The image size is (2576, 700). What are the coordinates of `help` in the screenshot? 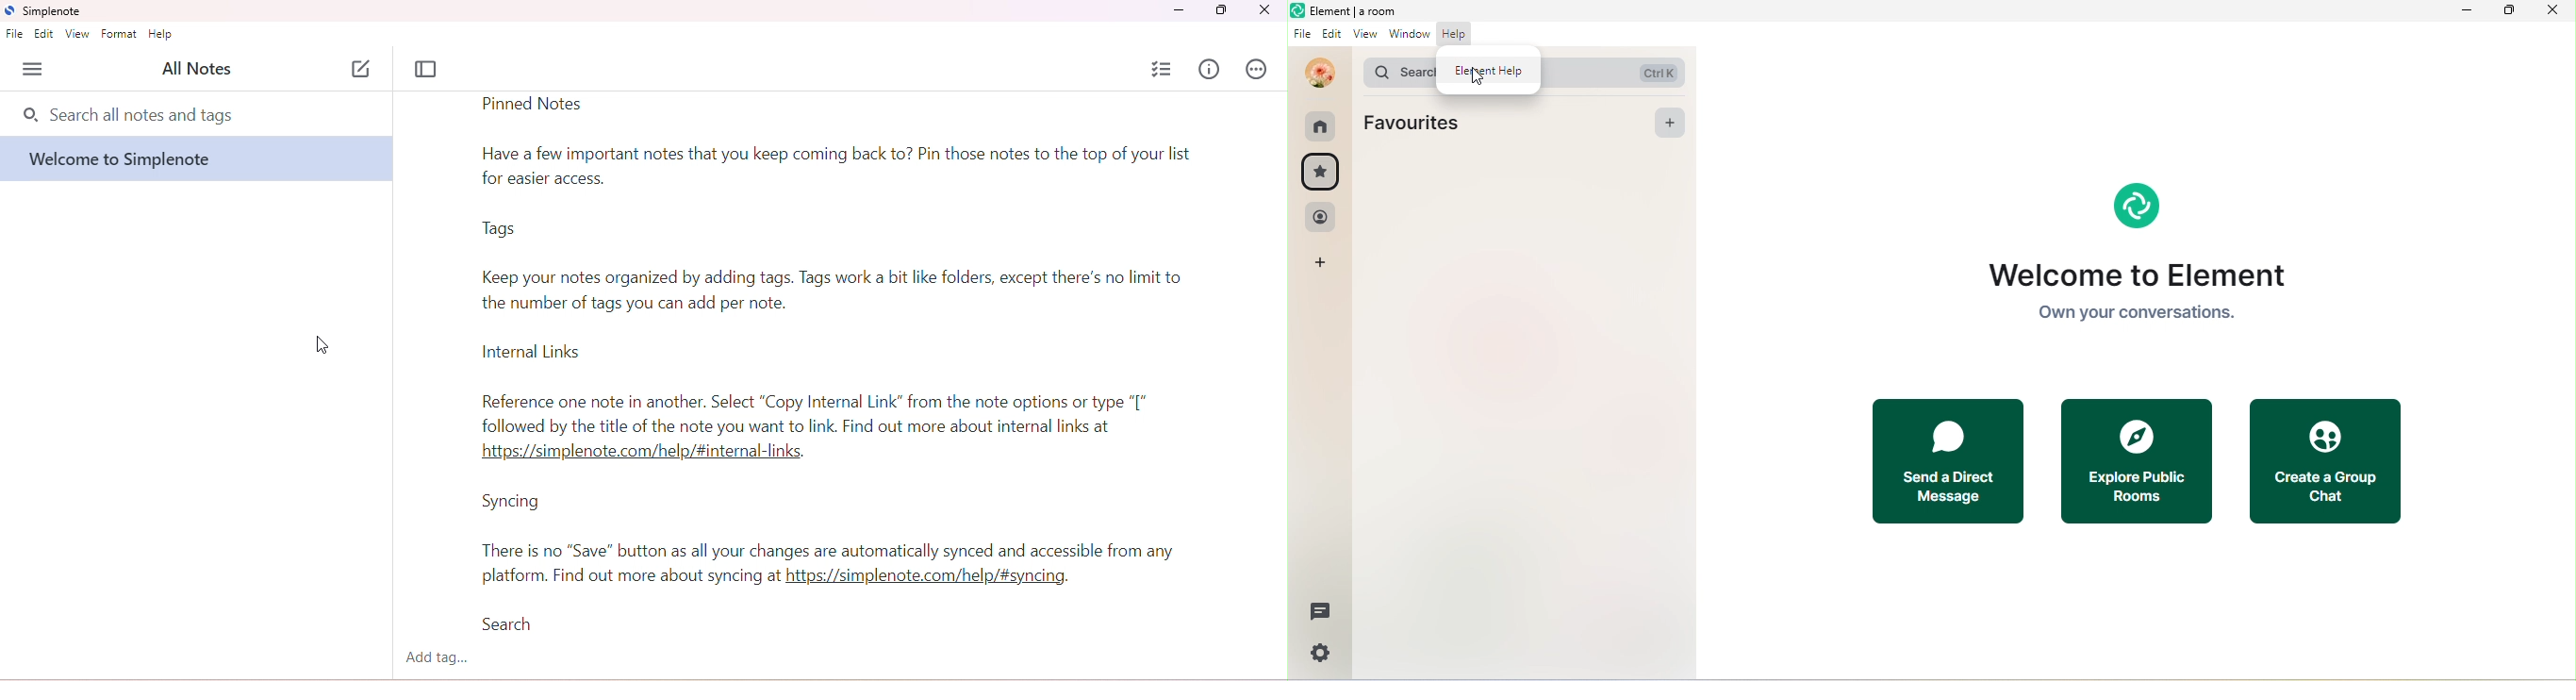 It's located at (1459, 38).